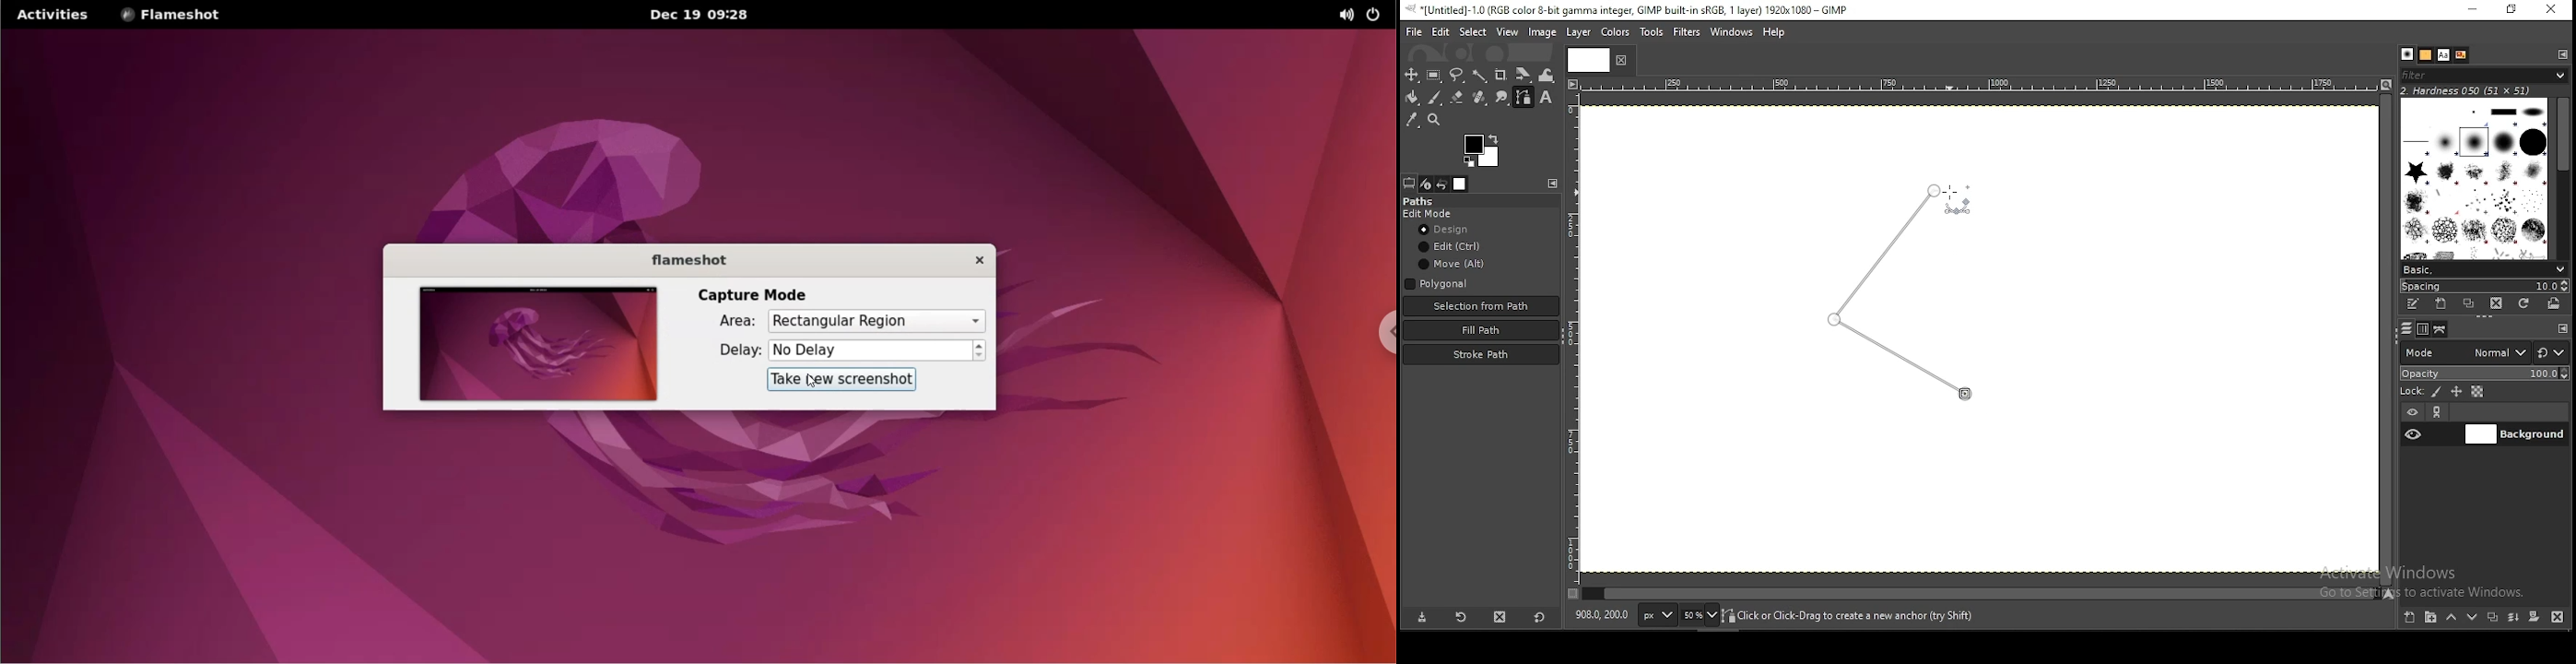  What do you see at coordinates (2474, 9) in the screenshot?
I see `minimize` at bounding box center [2474, 9].